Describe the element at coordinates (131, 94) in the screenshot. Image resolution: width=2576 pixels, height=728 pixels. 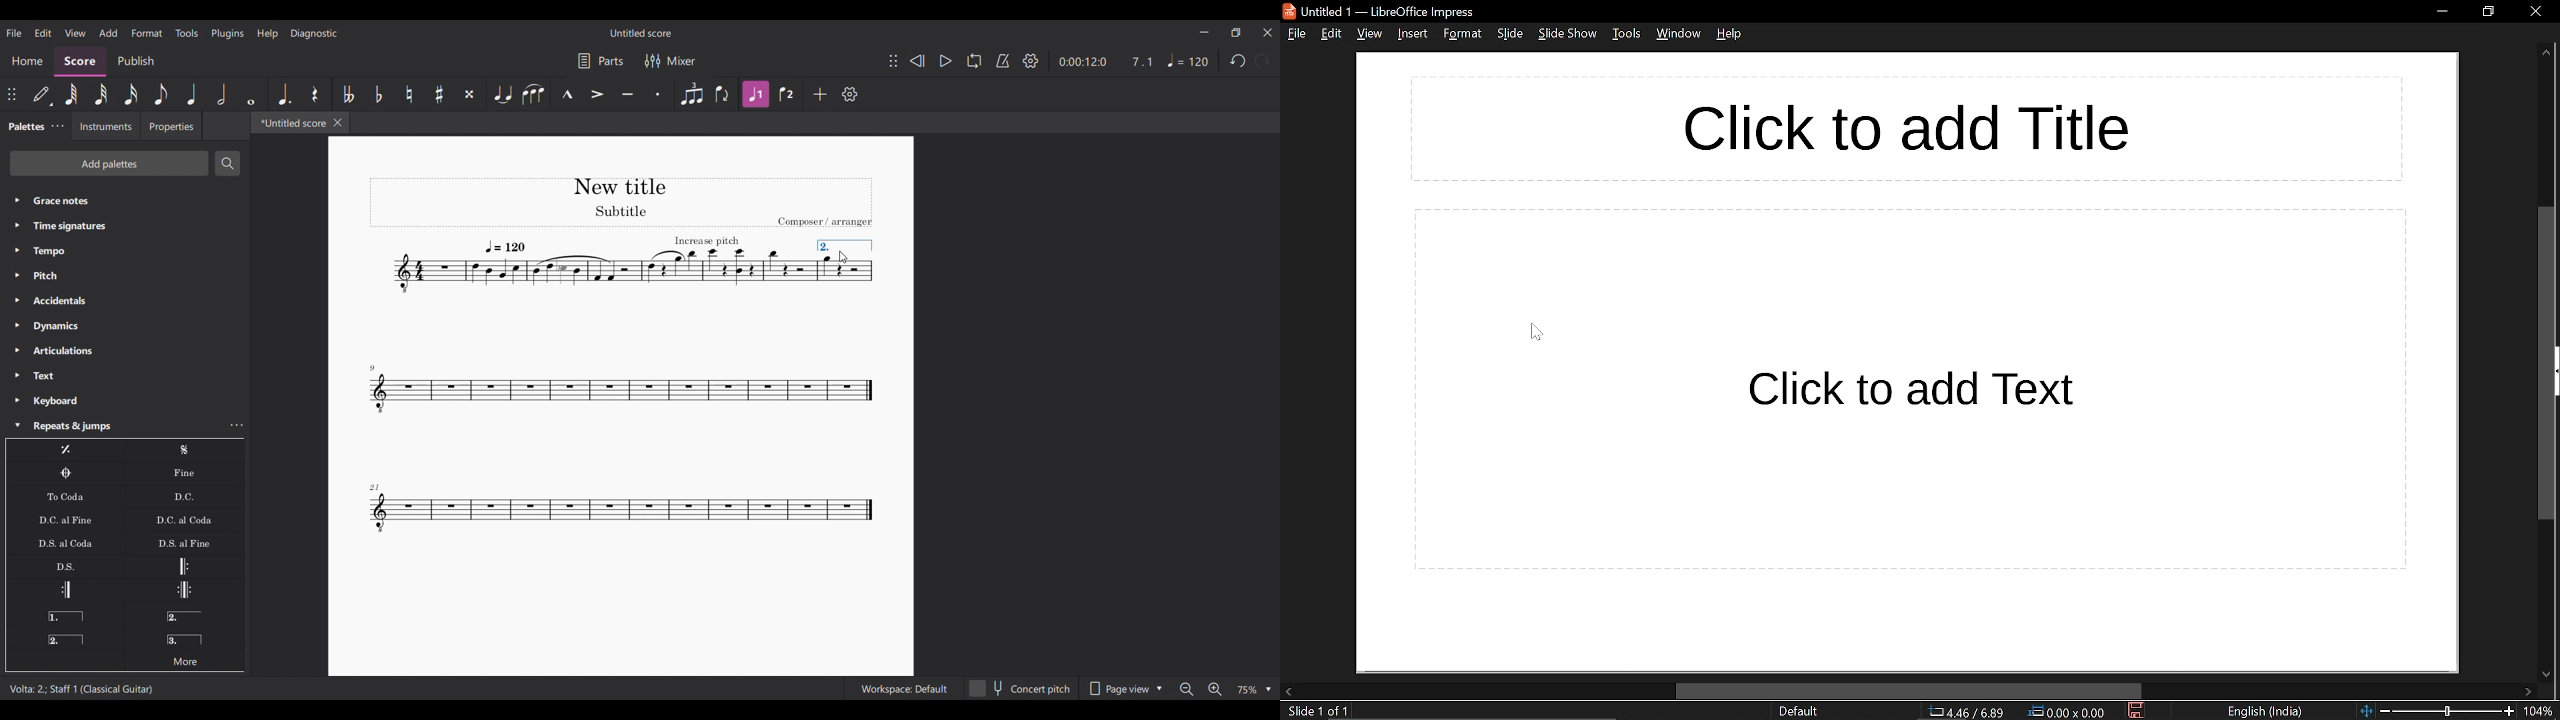
I see `16th note` at that location.